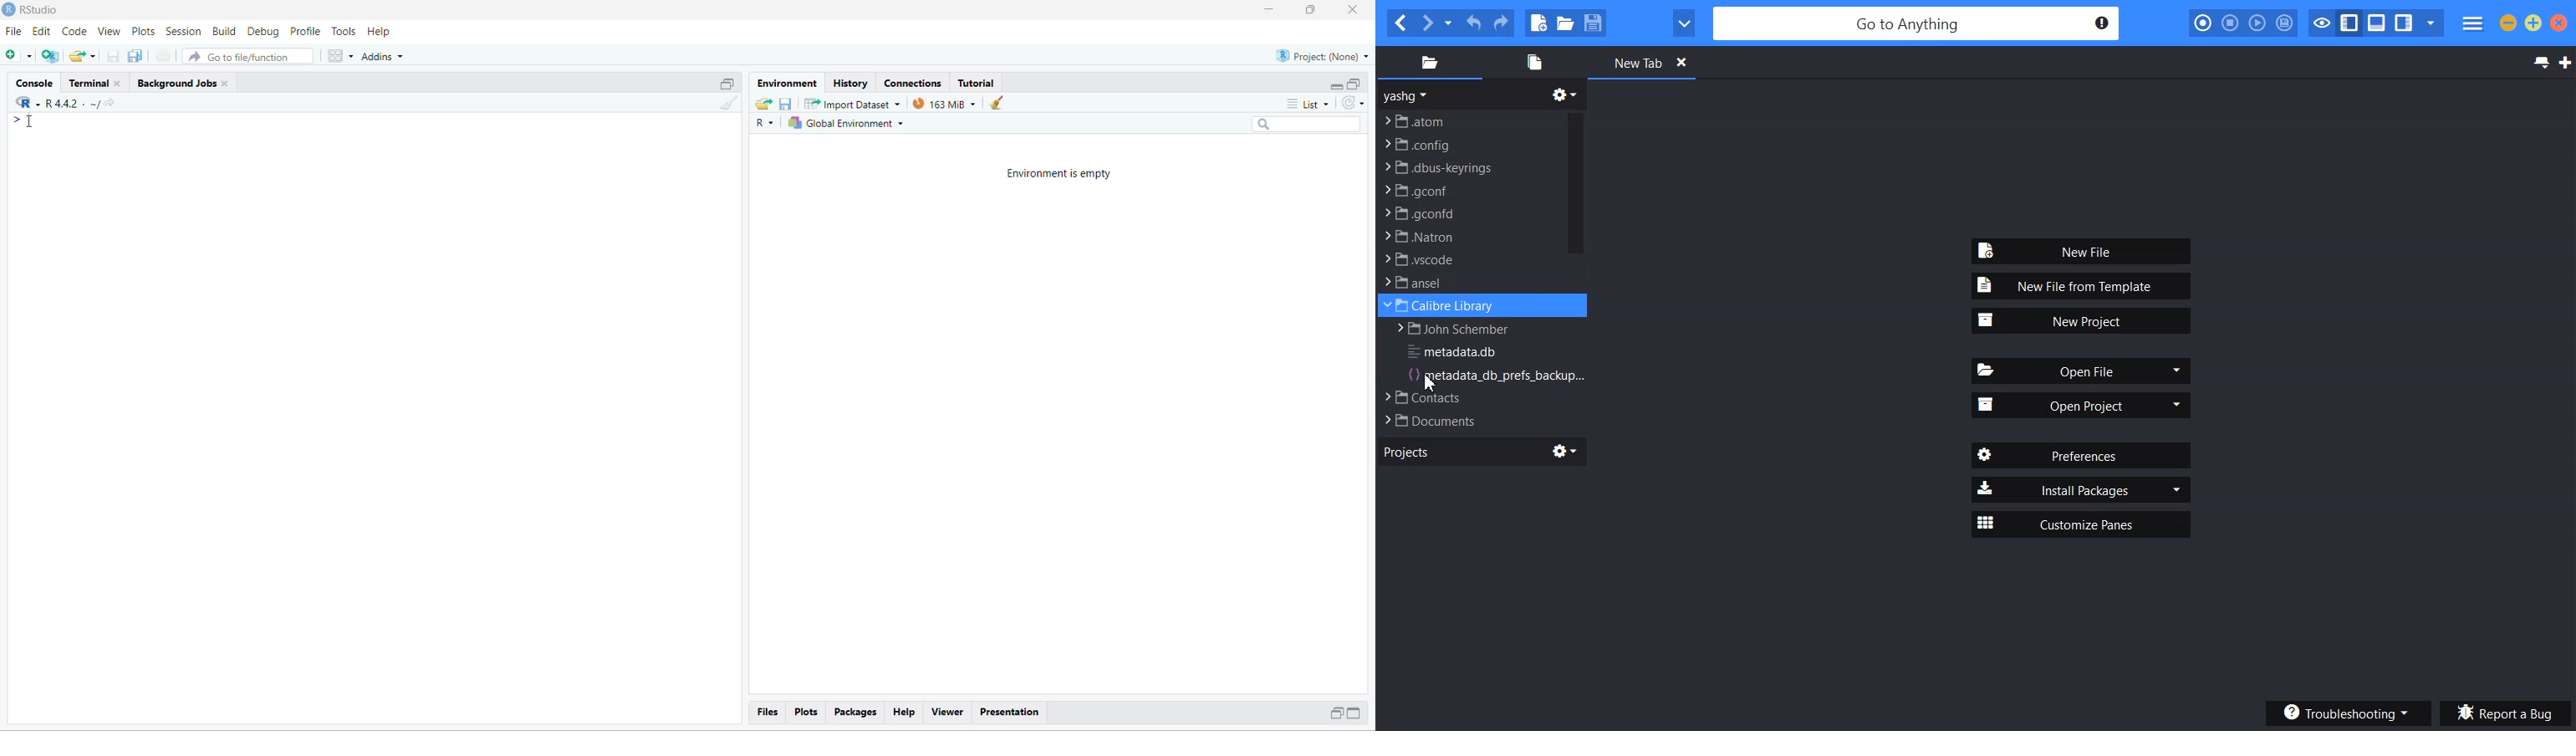 The width and height of the screenshot is (2576, 756). I want to click on Project: (None), so click(1324, 55).